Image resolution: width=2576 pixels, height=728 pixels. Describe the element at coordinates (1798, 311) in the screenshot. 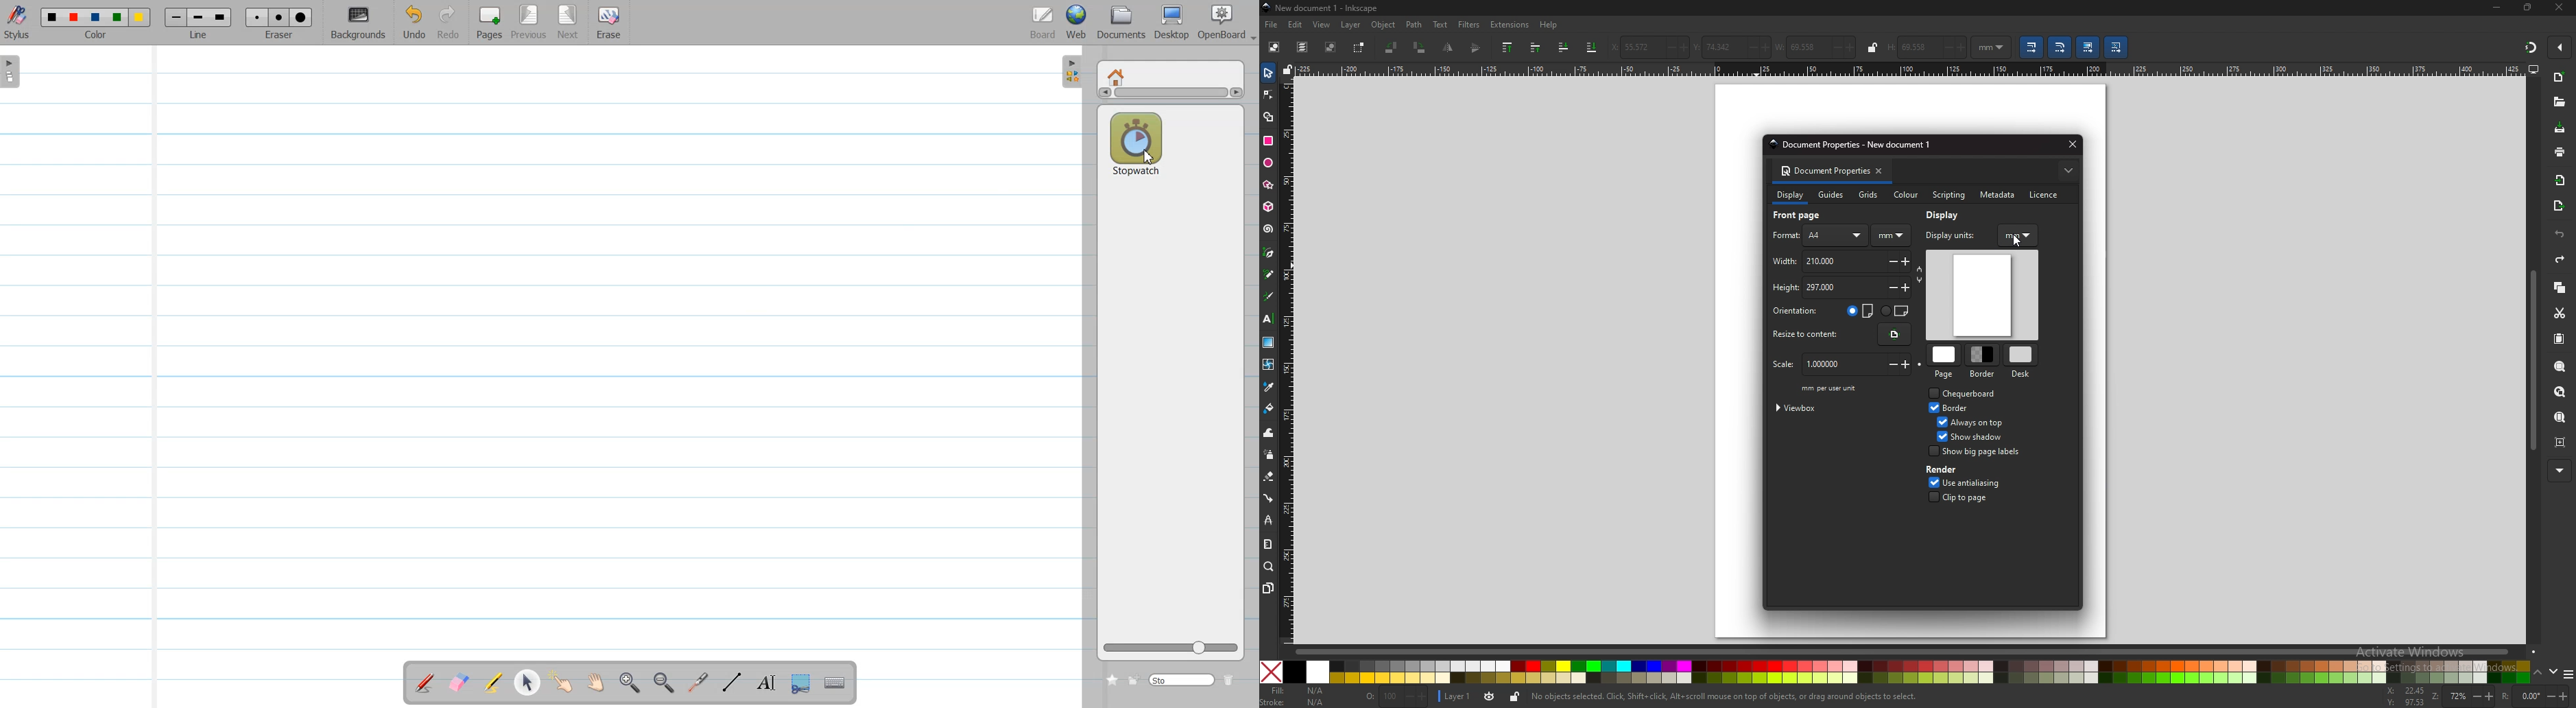

I see `orientation` at that location.